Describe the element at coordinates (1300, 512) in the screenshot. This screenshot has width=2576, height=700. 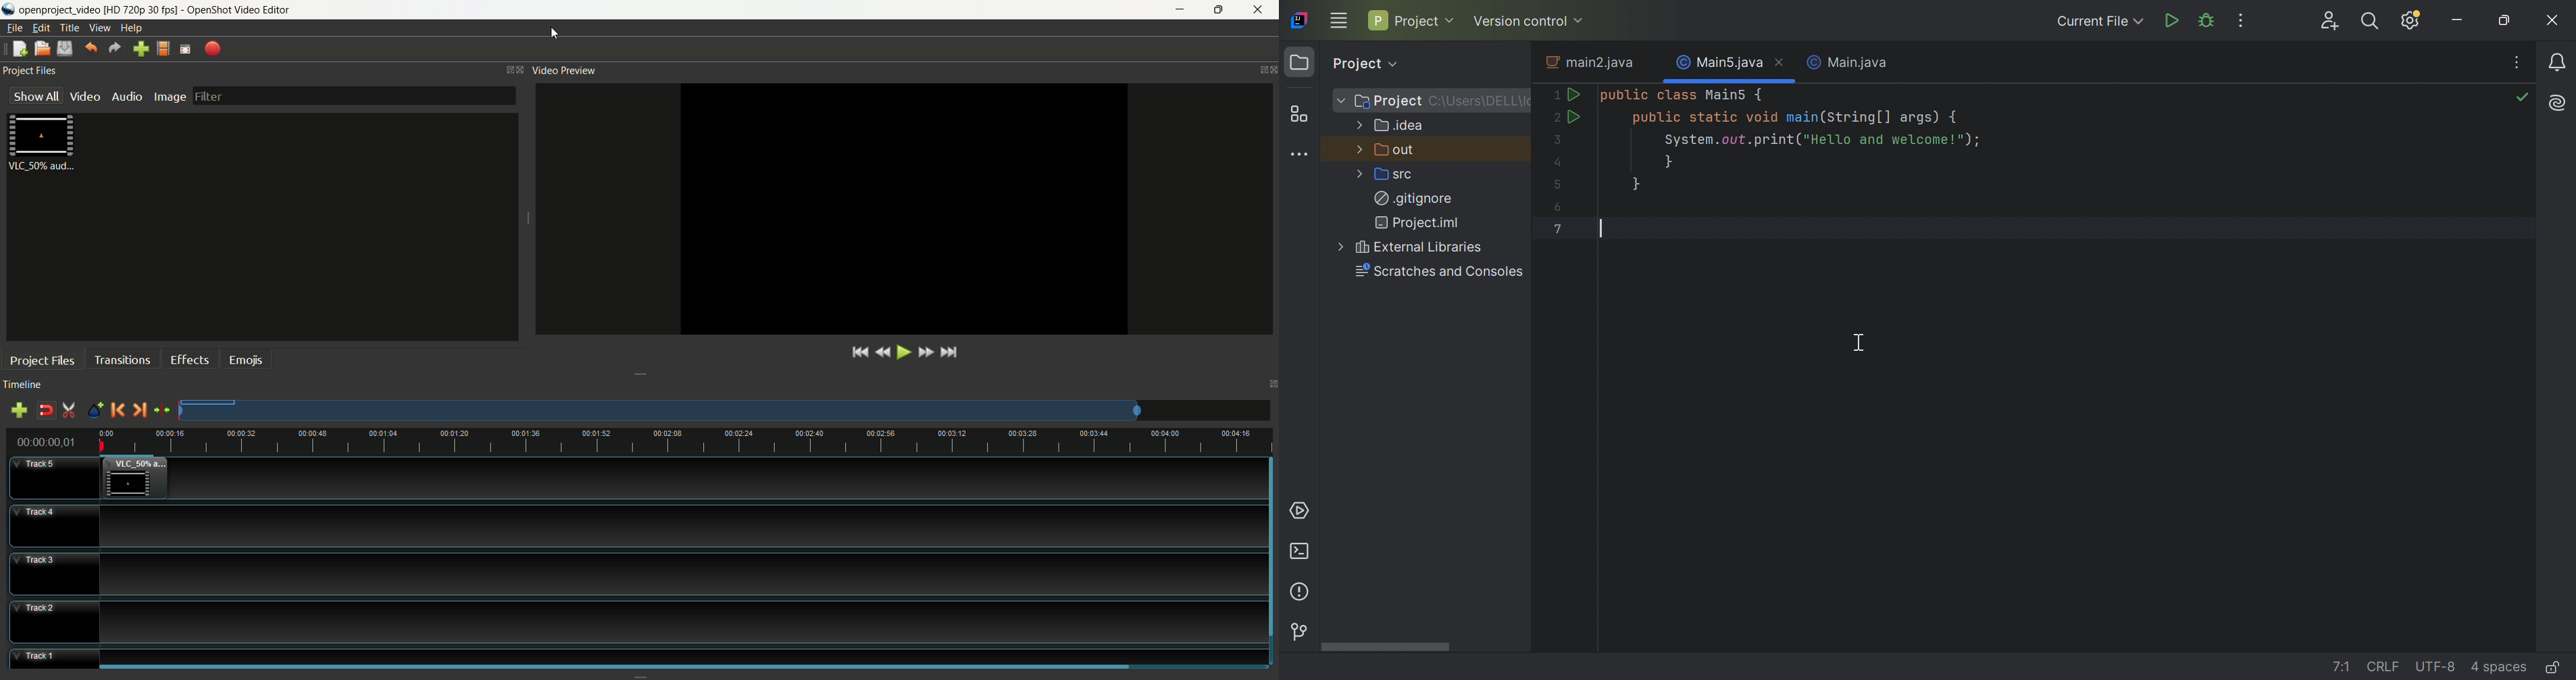
I see `Services` at that location.